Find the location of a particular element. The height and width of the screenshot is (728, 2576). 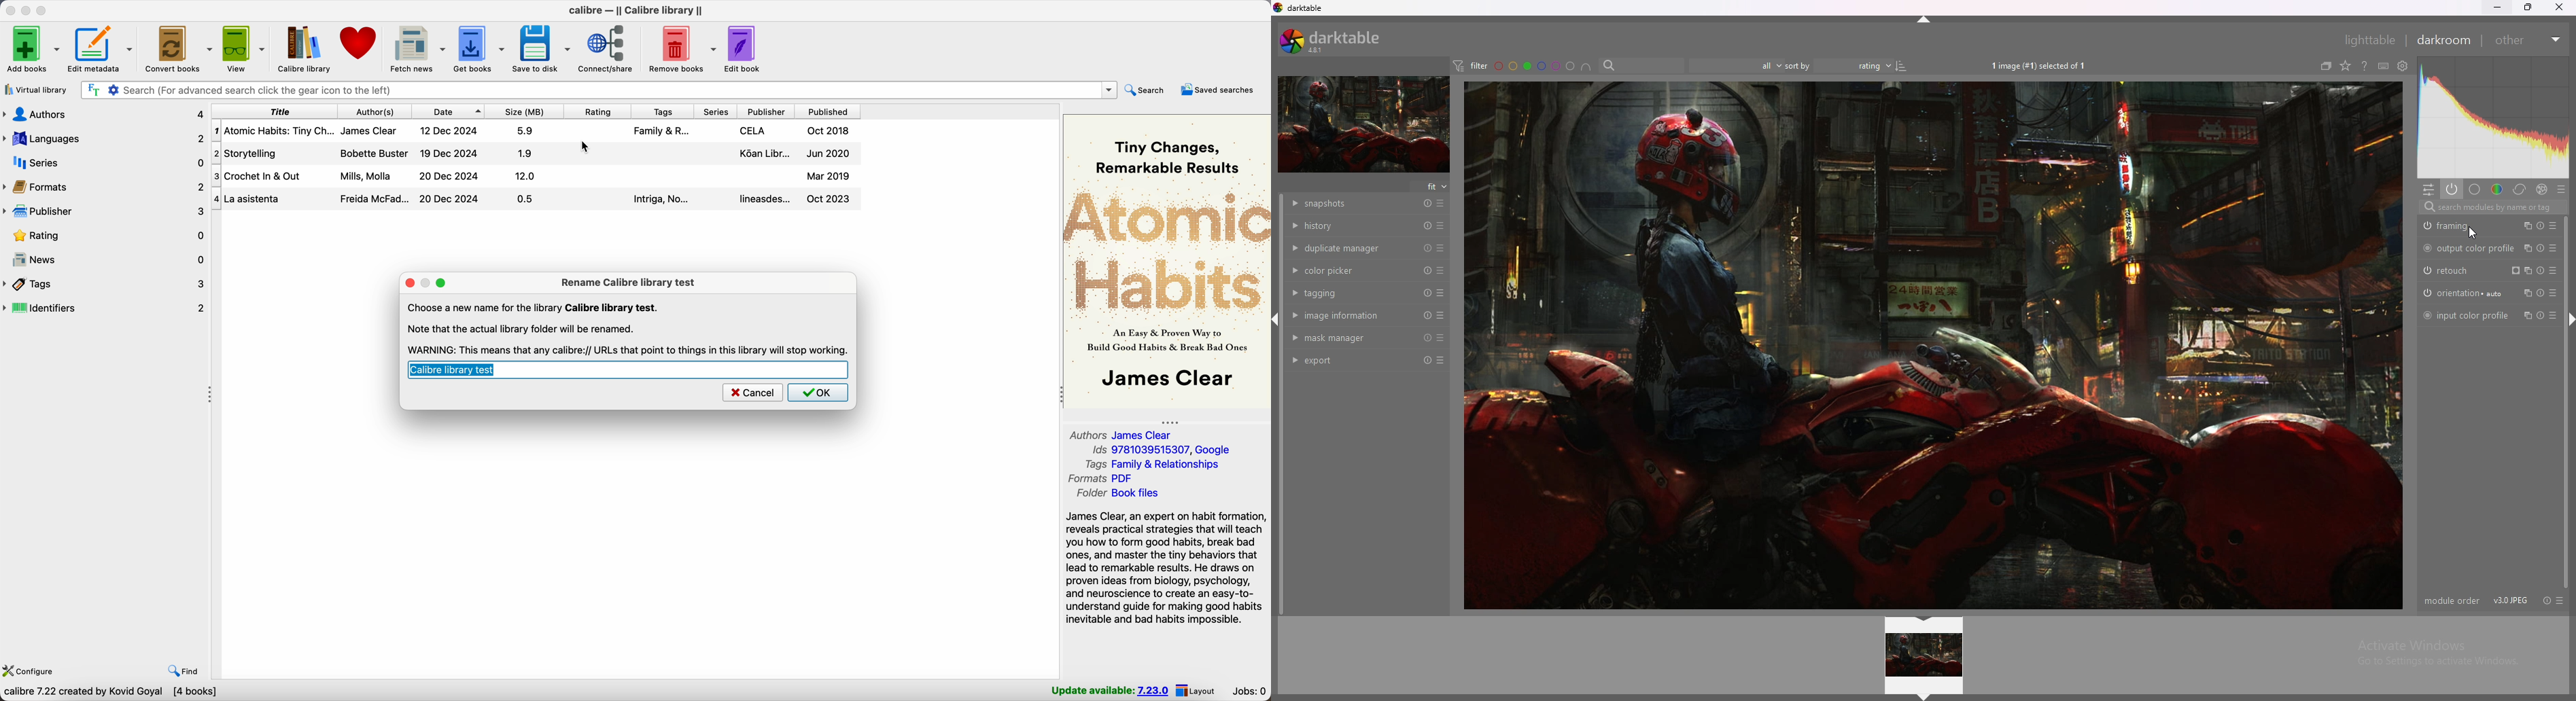

reset is located at coordinates (2541, 249).